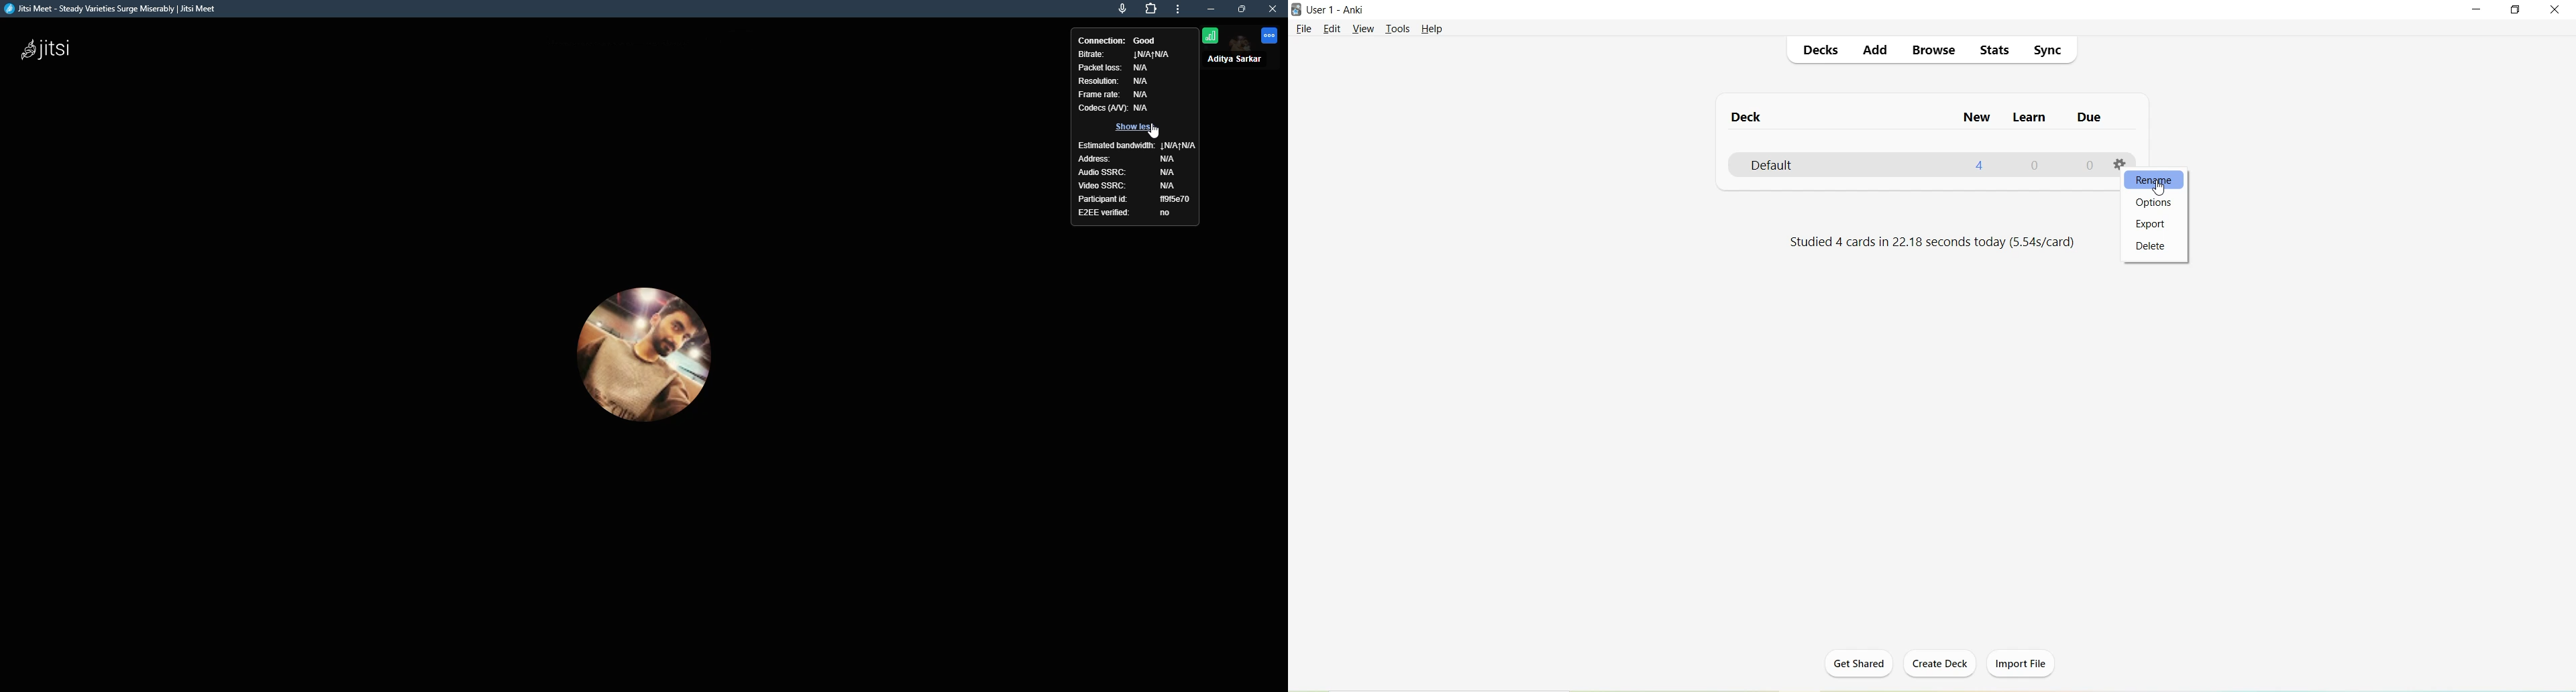  What do you see at coordinates (1931, 243) in the screenshot?
I see `Studied 4 cards in 22.18 seconds today (5.54s/card)` at bounding box center [1931, 243].